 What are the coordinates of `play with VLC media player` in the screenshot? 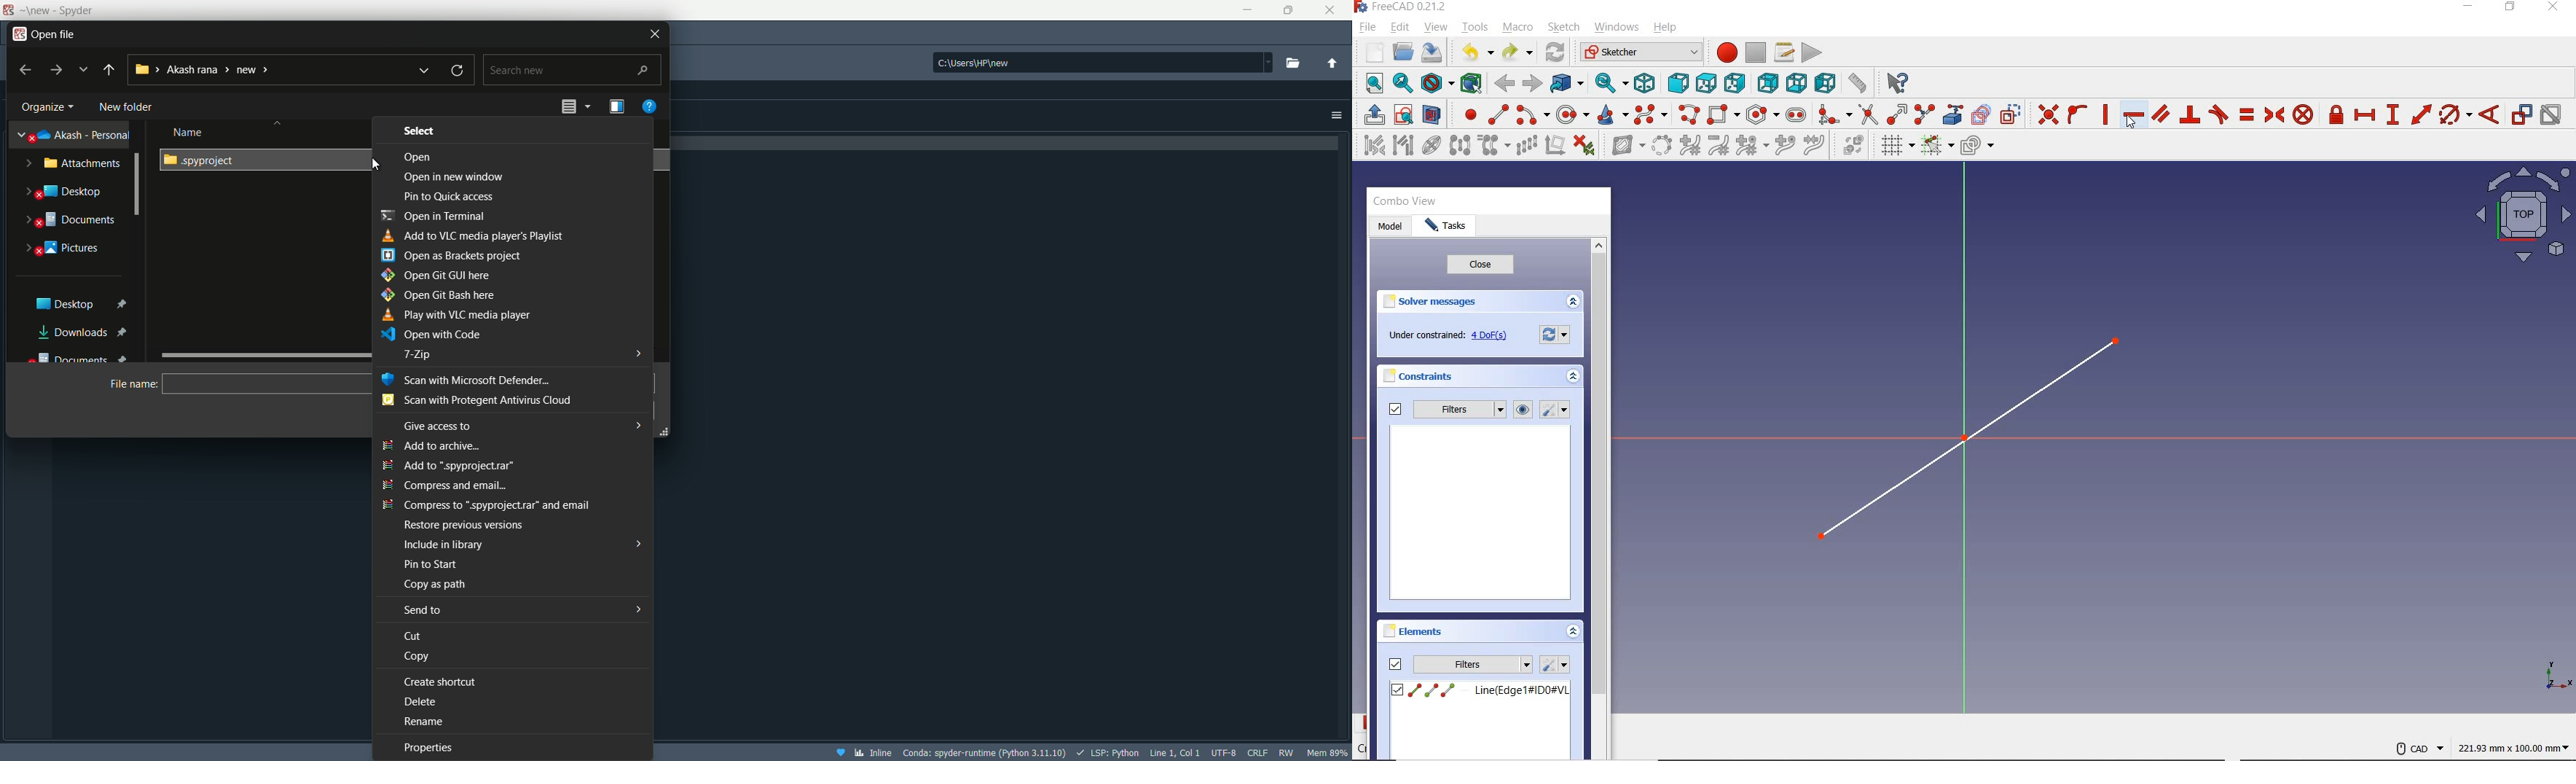 It's located at (470, 316).